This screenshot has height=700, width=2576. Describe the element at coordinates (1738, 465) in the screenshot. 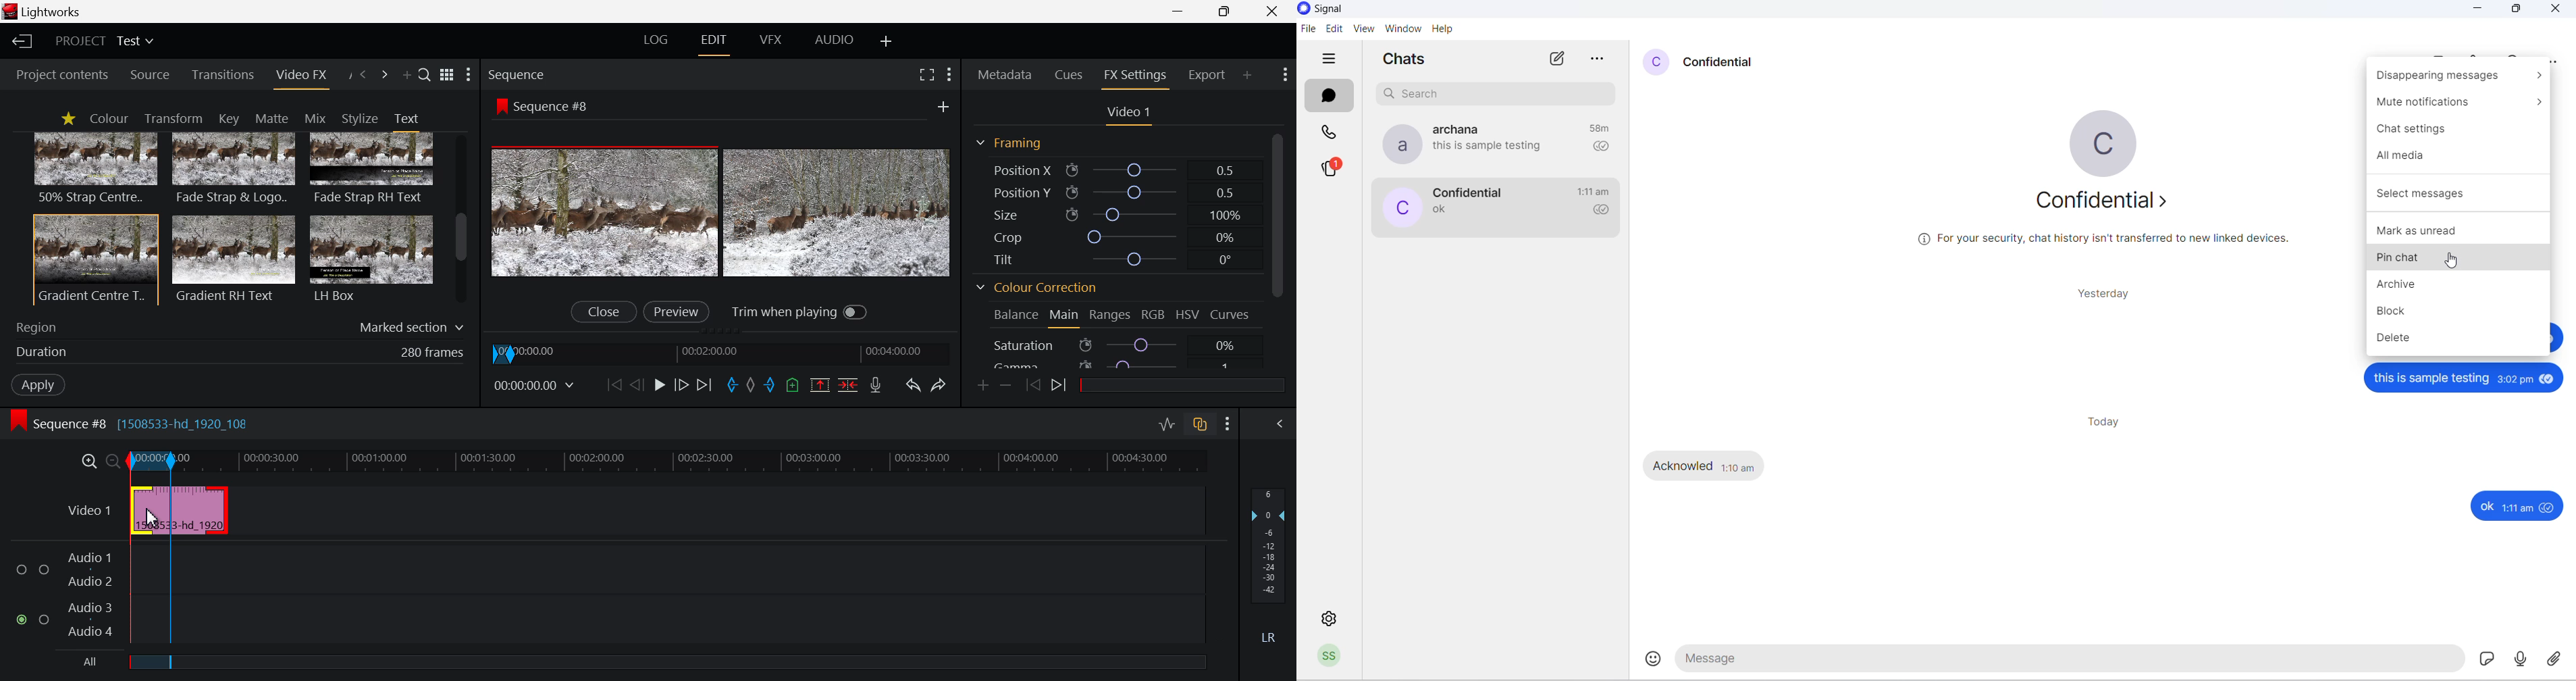

I see `1:10am` at that location.